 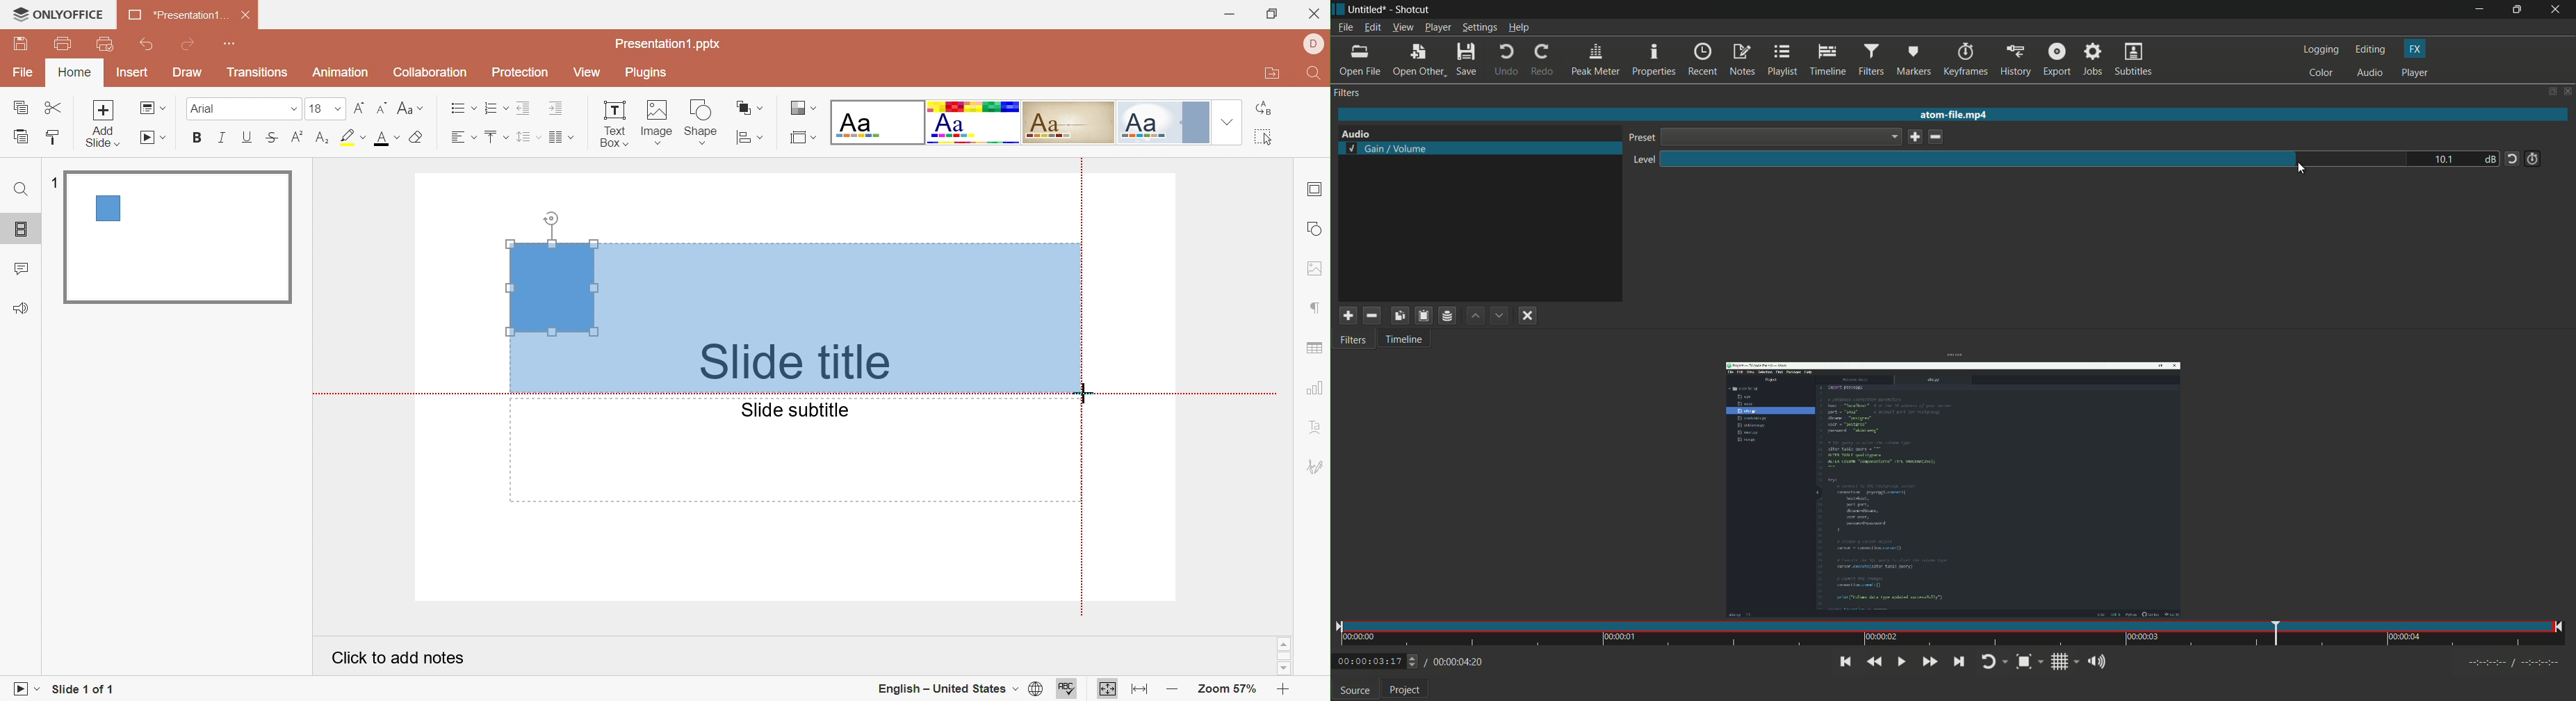 What do you see at coordinates (1654, 60) in the screenshot?
I see `properties` at bounding box center [1654, 60].